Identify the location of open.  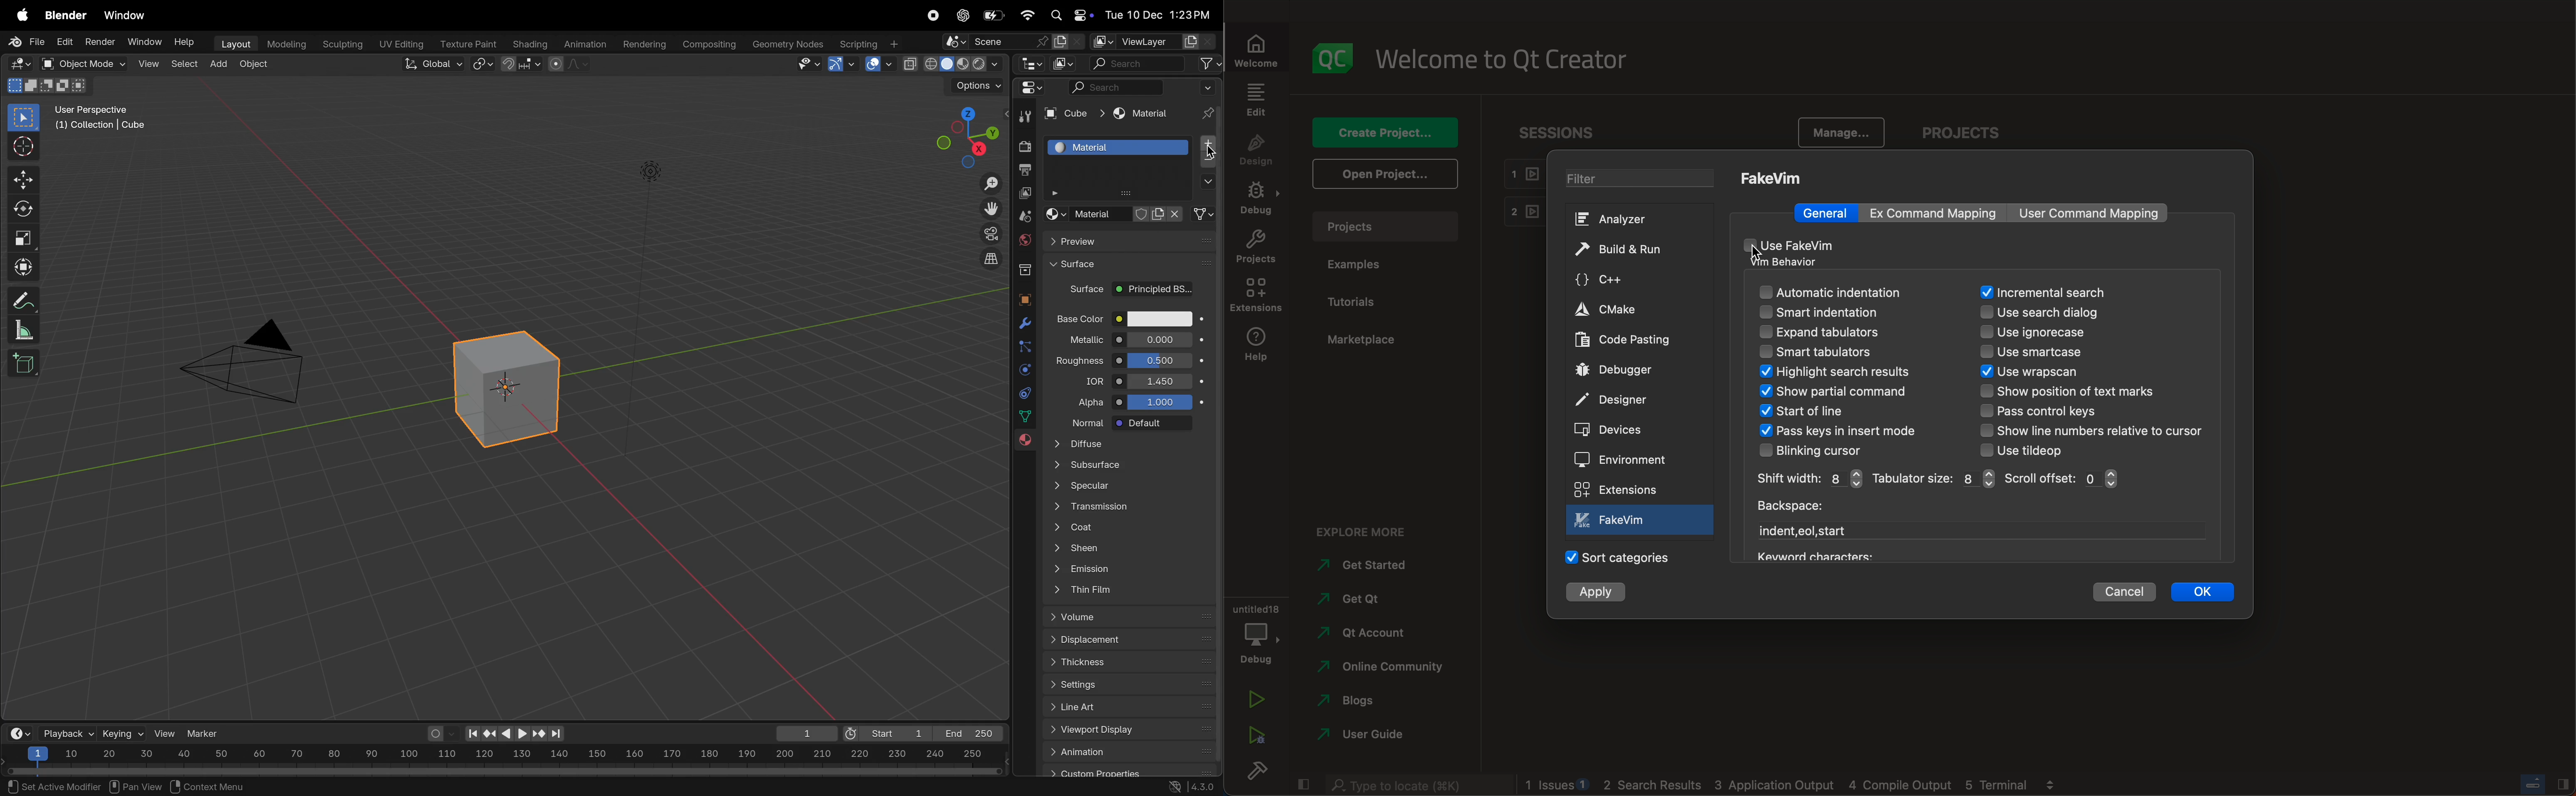
(1387, 173).